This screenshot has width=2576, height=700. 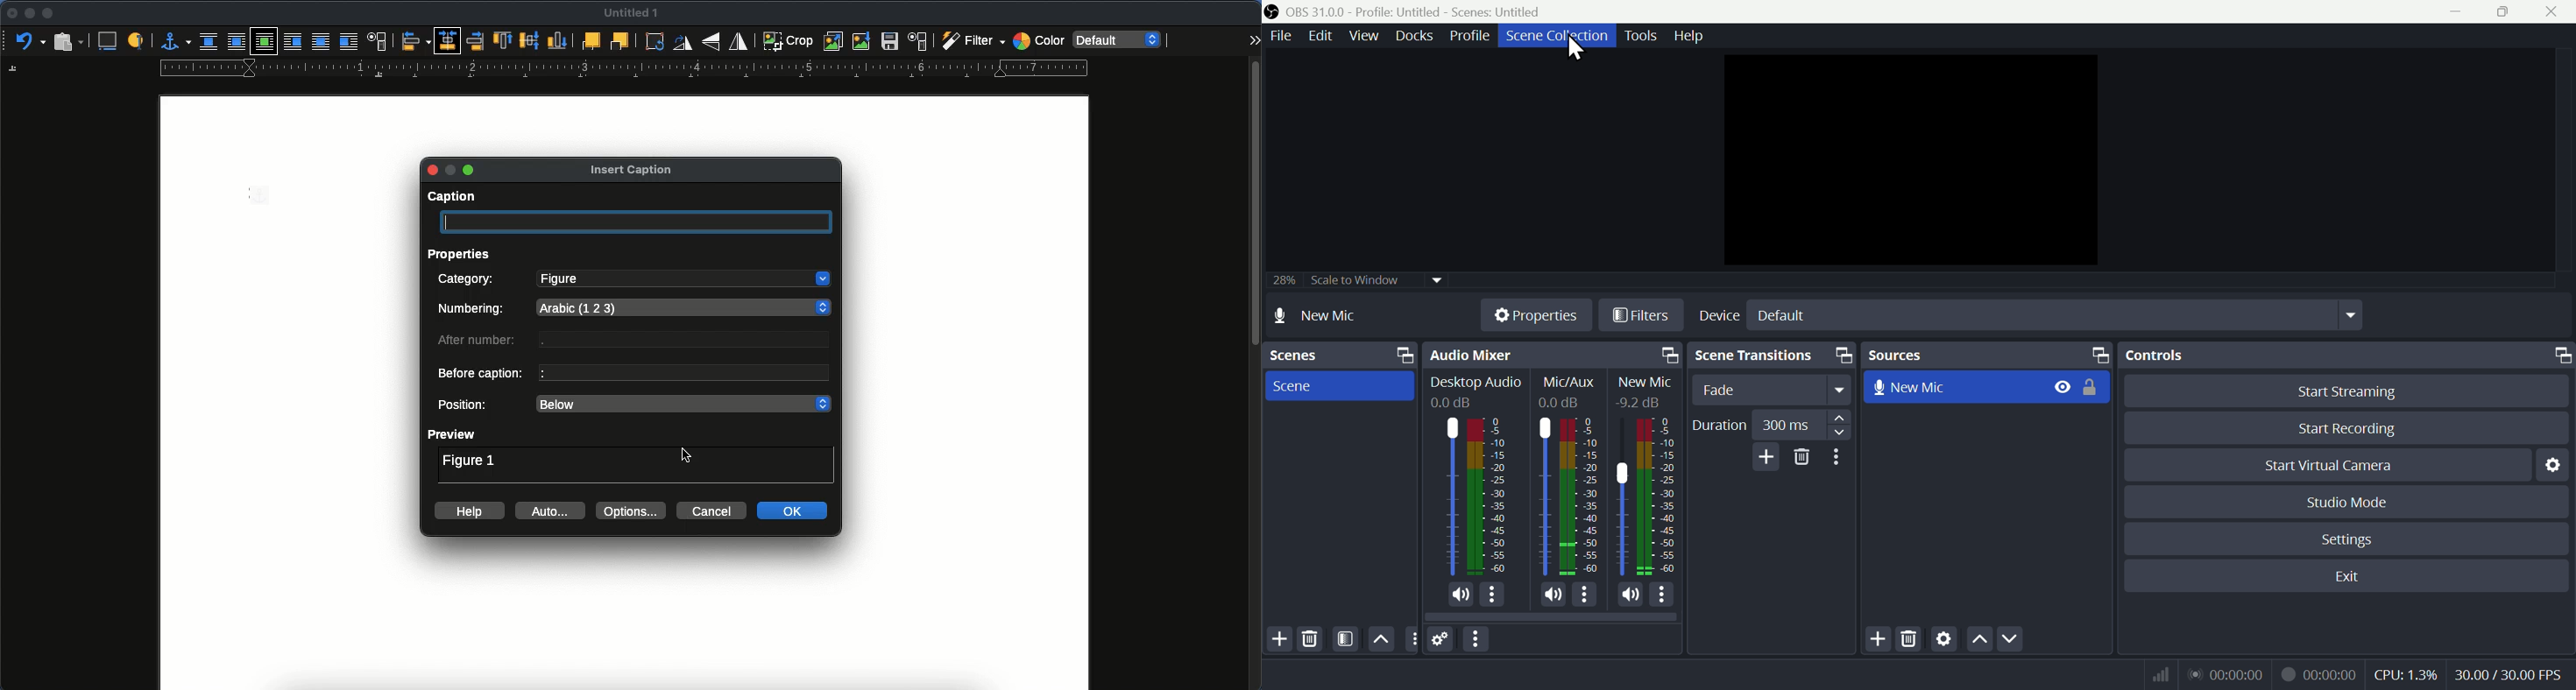 What do you see at coordinates (2349, 389) in the screenshot?
I see `Start streaming` at bounding box center [2349, 389].